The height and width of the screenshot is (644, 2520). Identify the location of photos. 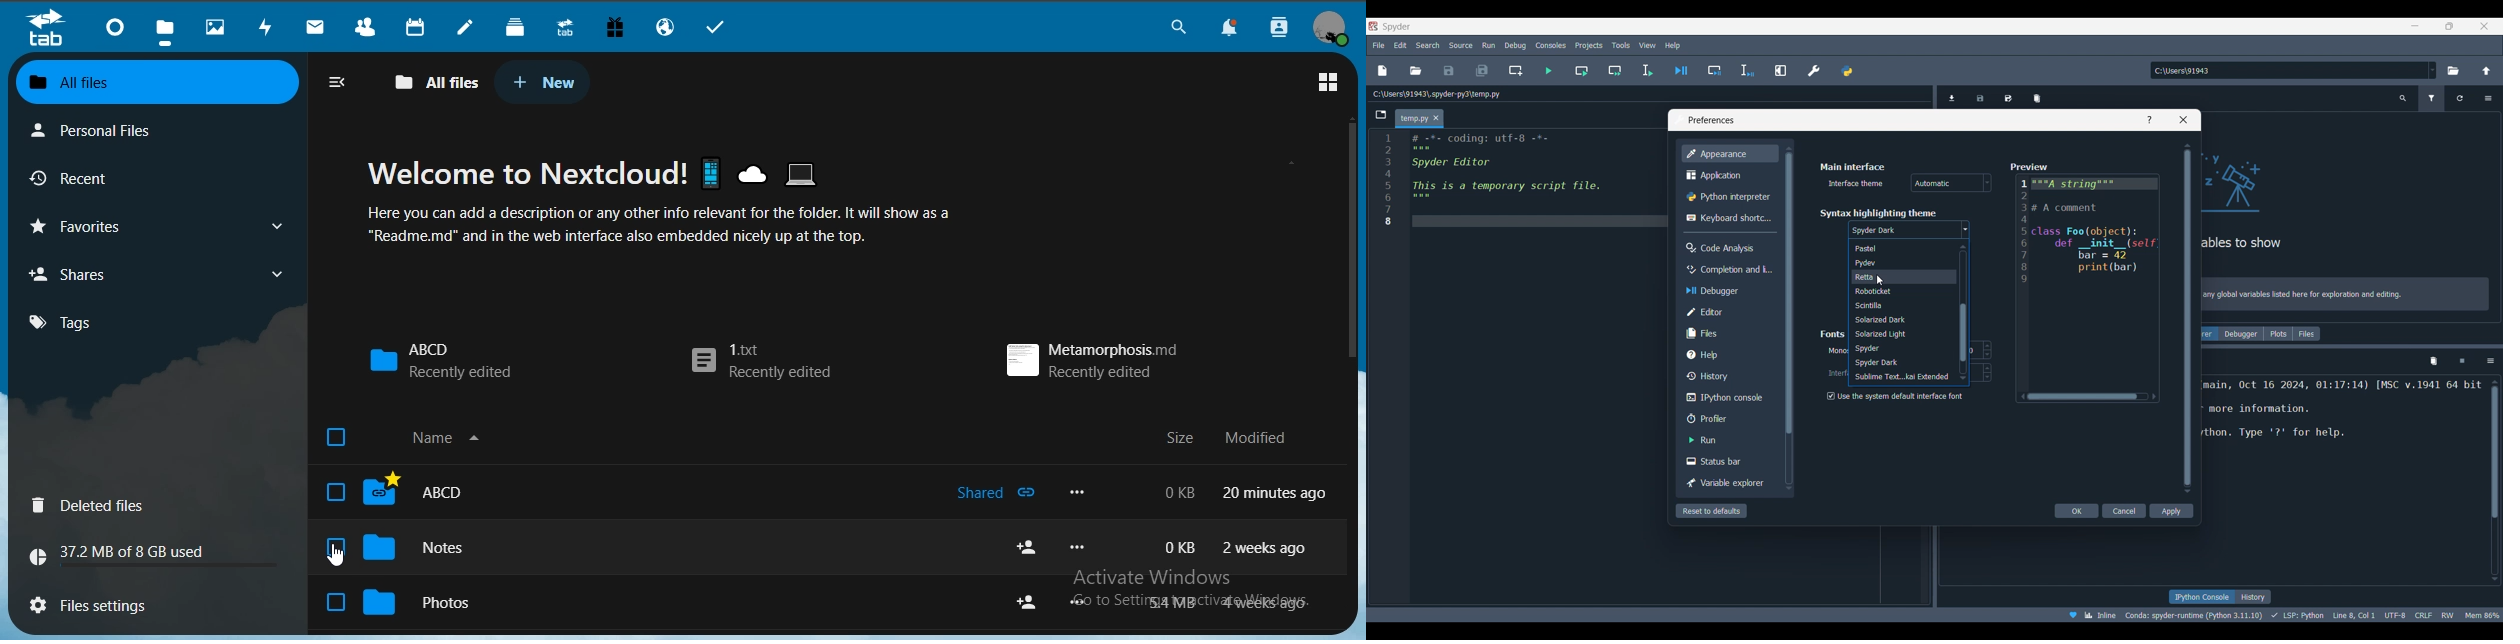
(464, 599).